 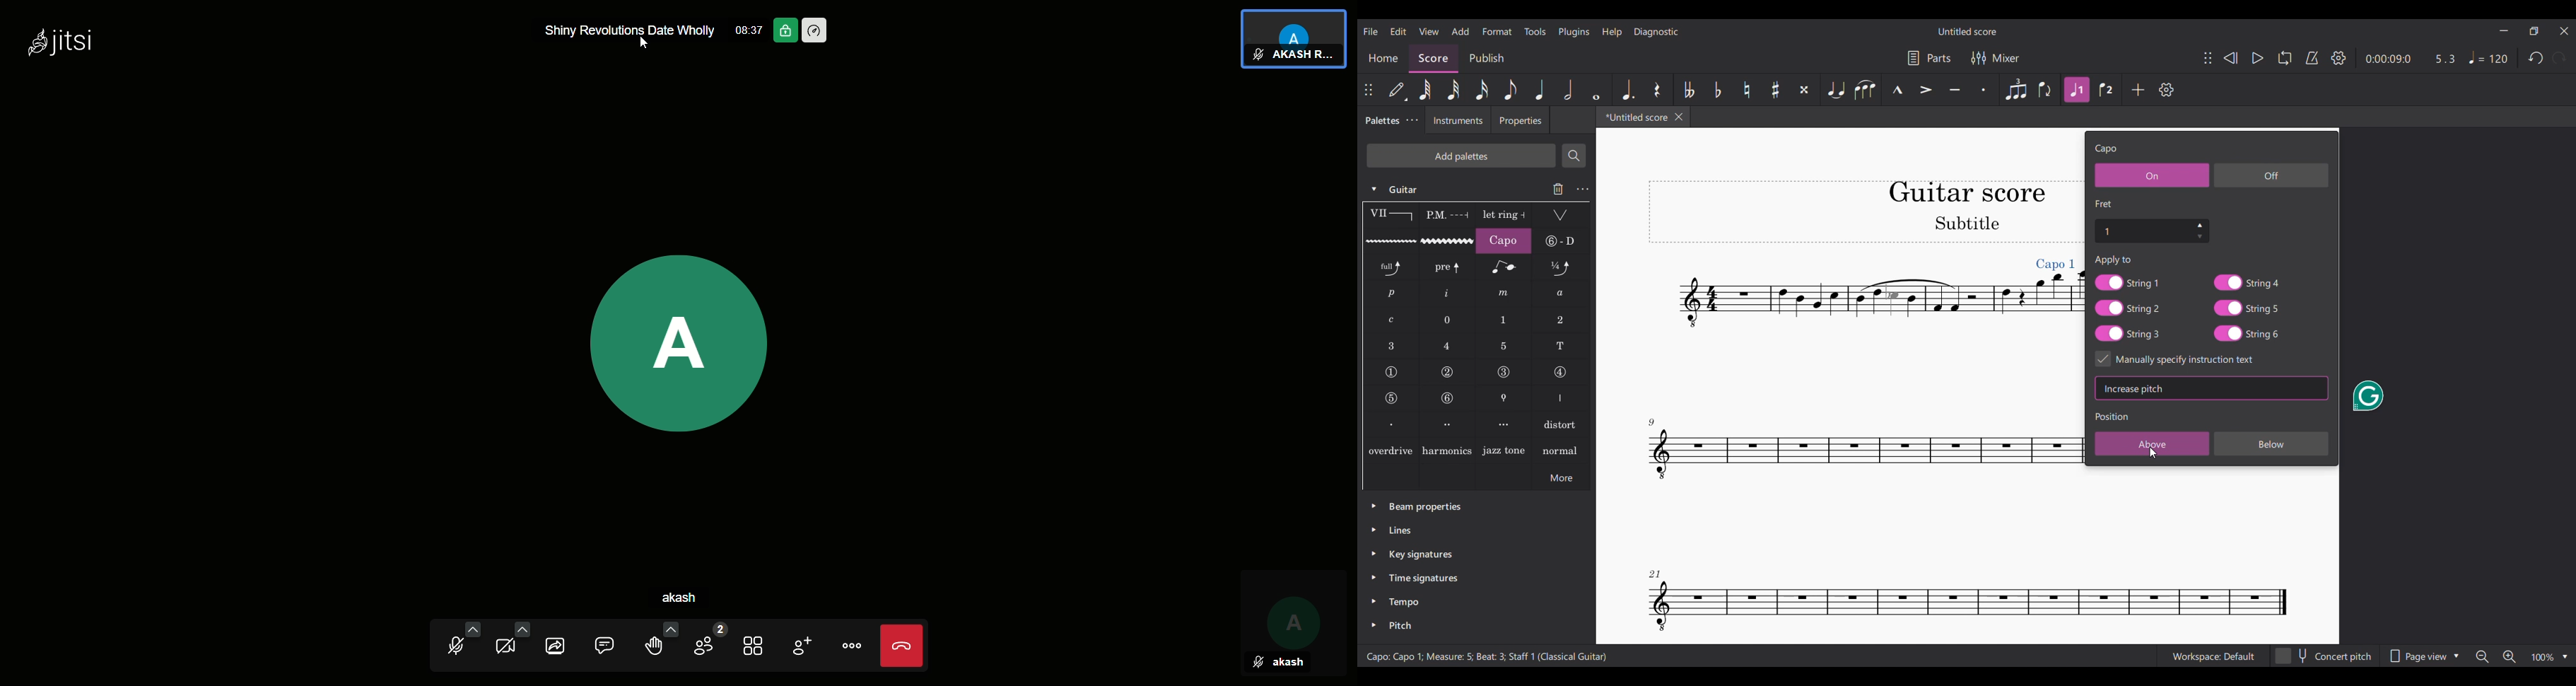 What do you see at coordinates (1487, 59) in the screenshot?
I see `Publish` at bounding box center [1487, 59].